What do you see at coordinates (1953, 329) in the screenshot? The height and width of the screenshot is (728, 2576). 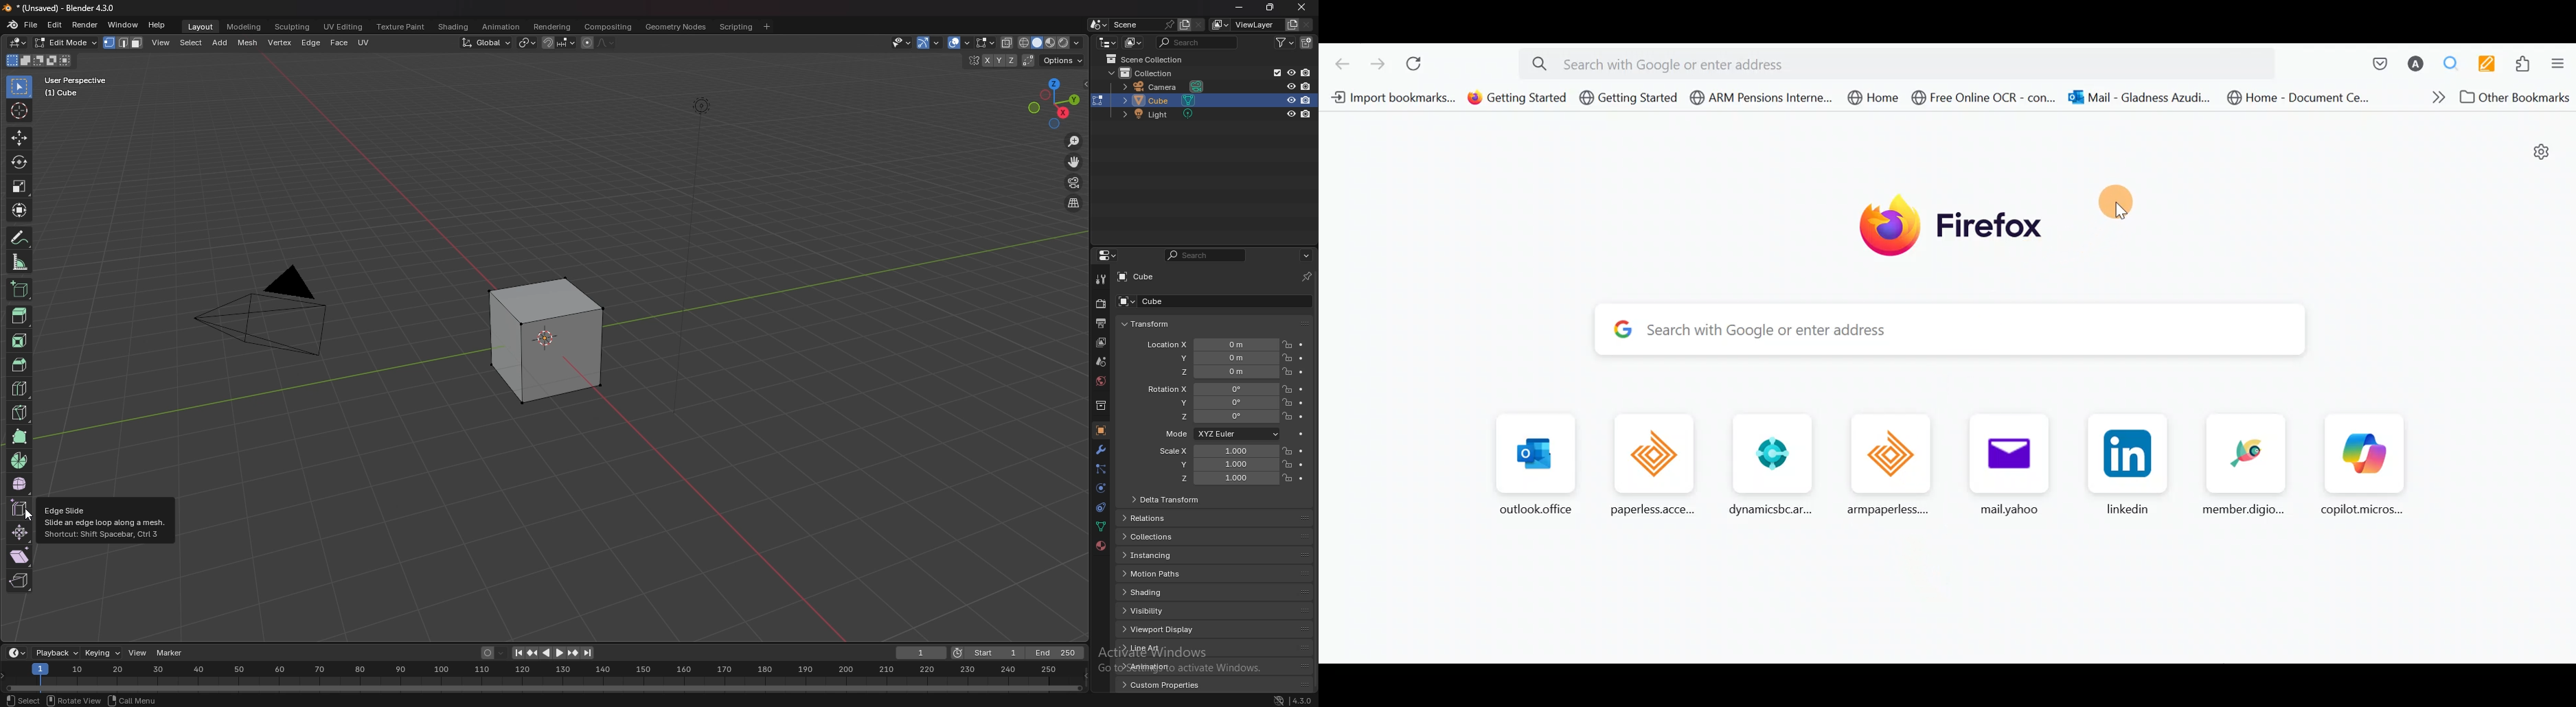 I see `Search bar` at bounding box center [1953, 329].